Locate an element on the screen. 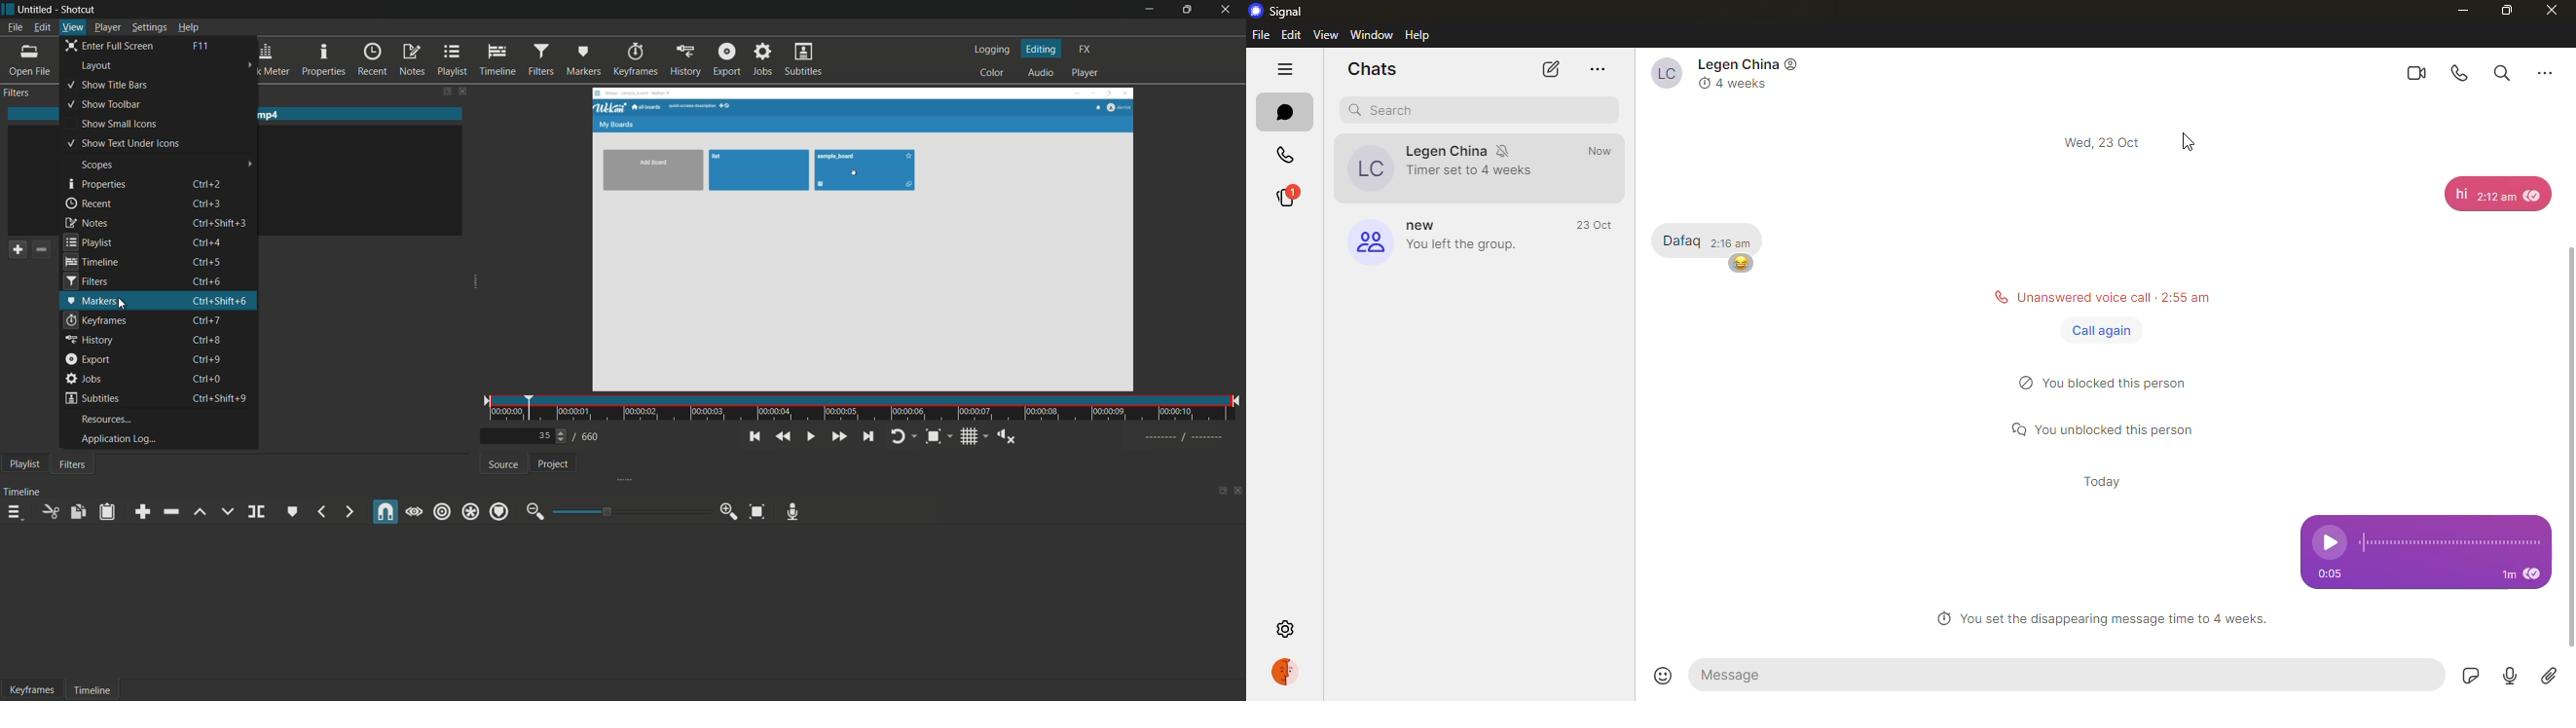 Image resolution: width=2576 pixels, height=728 pixels. time is located at coordinates (1595, 225).